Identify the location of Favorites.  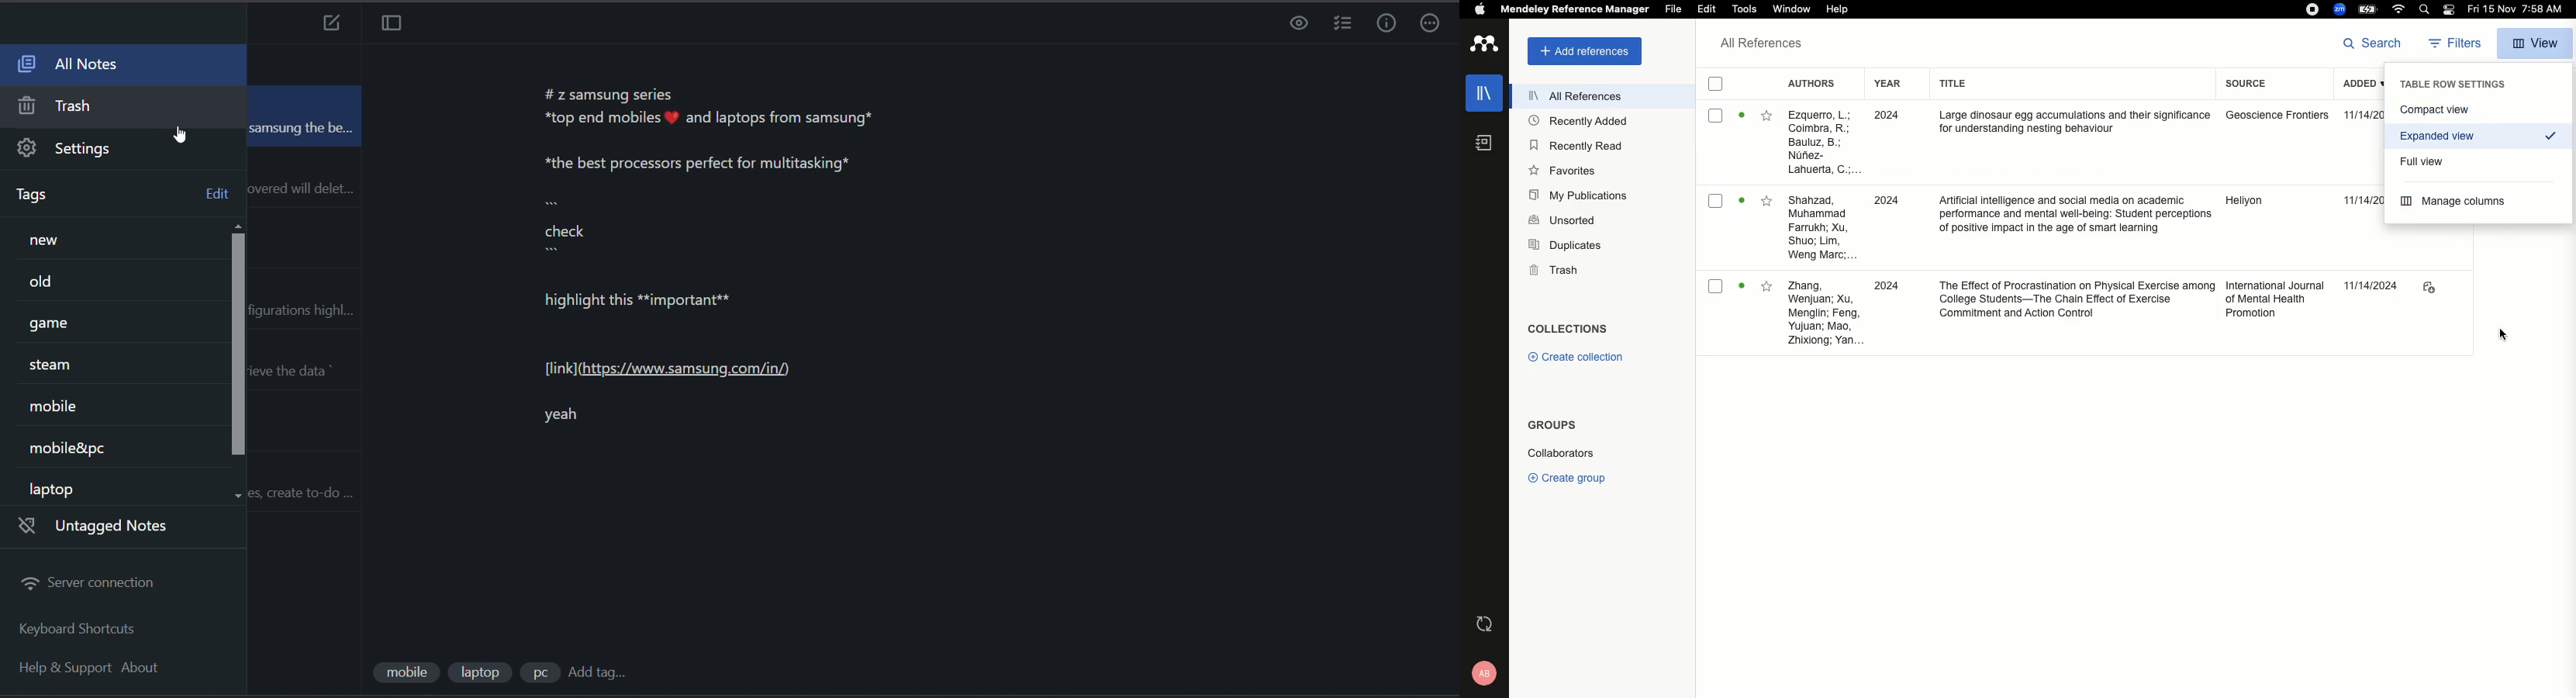
(1769, 116).